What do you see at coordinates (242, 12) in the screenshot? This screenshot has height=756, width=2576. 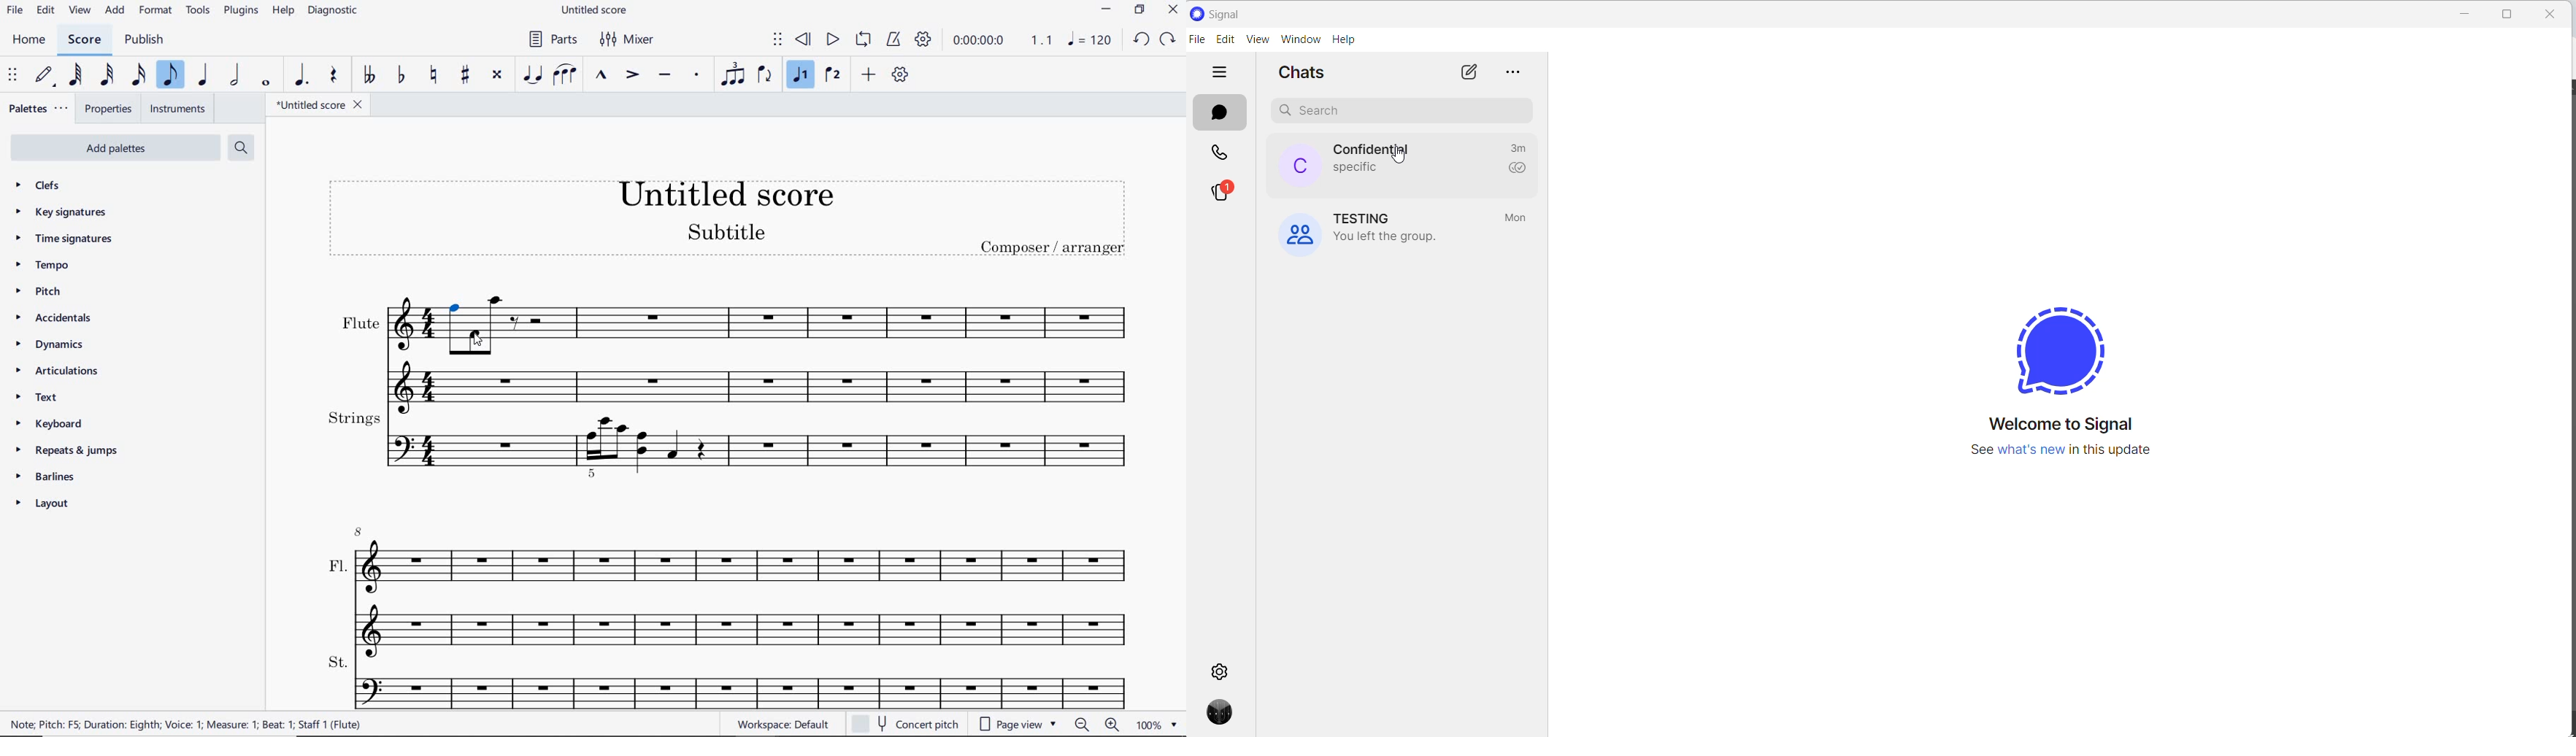 I see `PLUGINS` at bounding box center [242, 12].